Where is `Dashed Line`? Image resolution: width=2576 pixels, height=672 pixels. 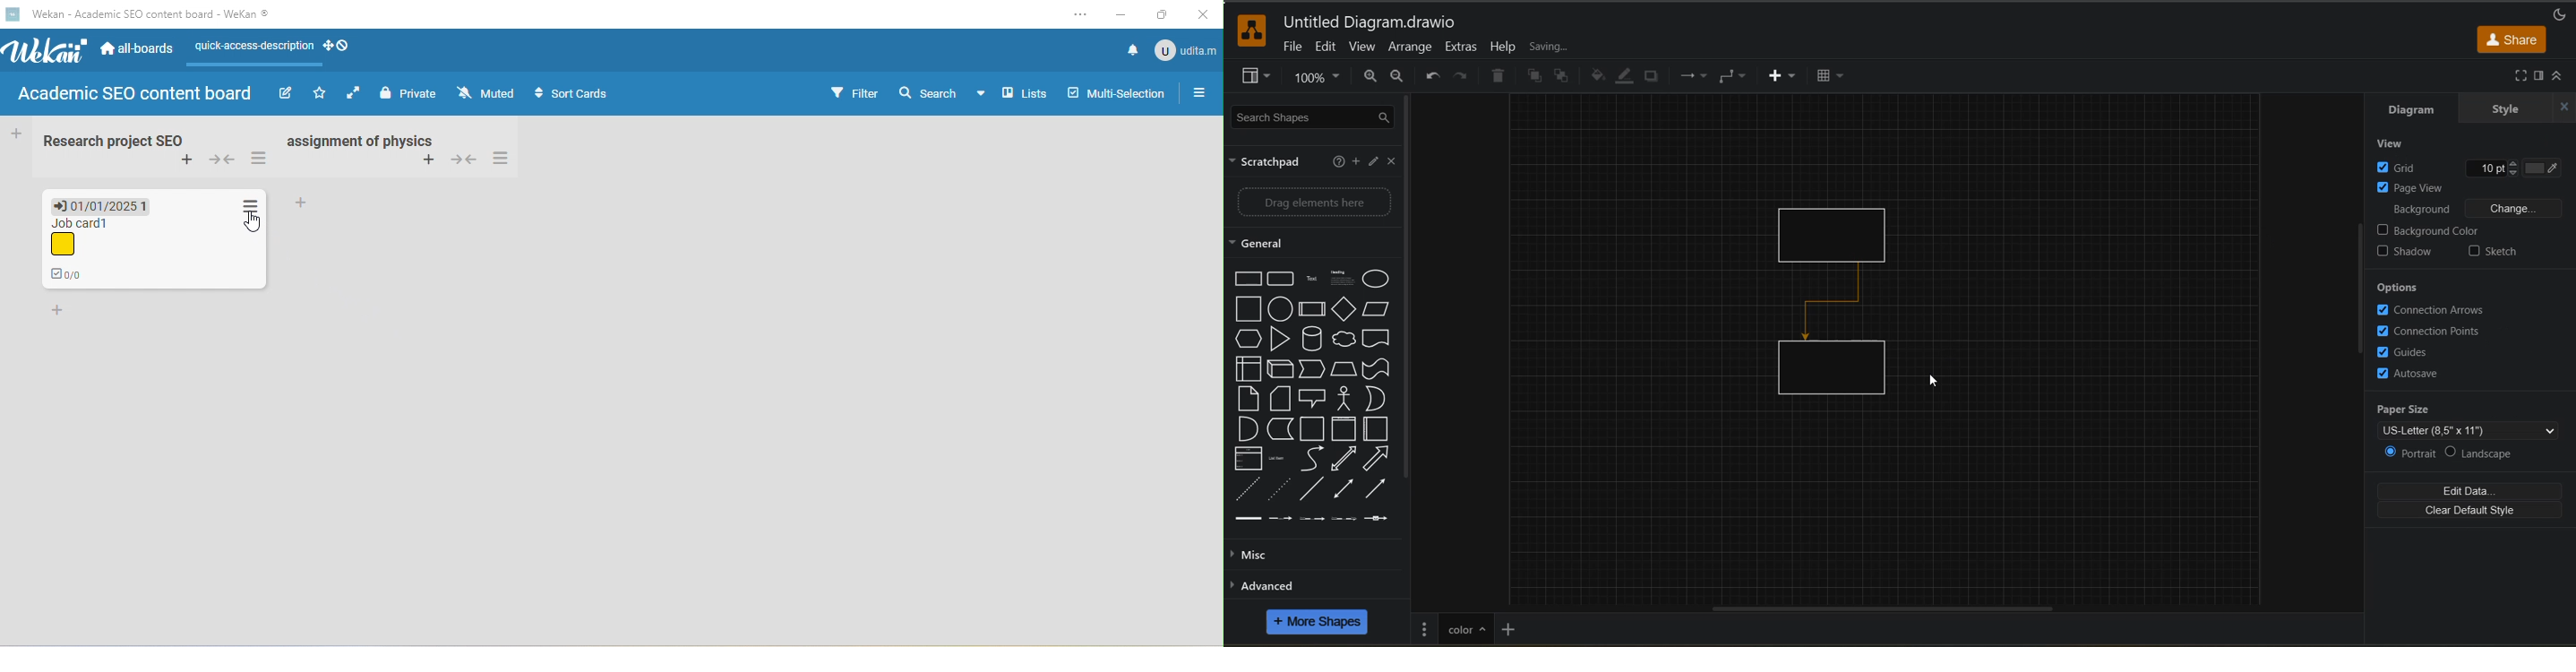 Dashed Line is located at coordinates (1245, 489).